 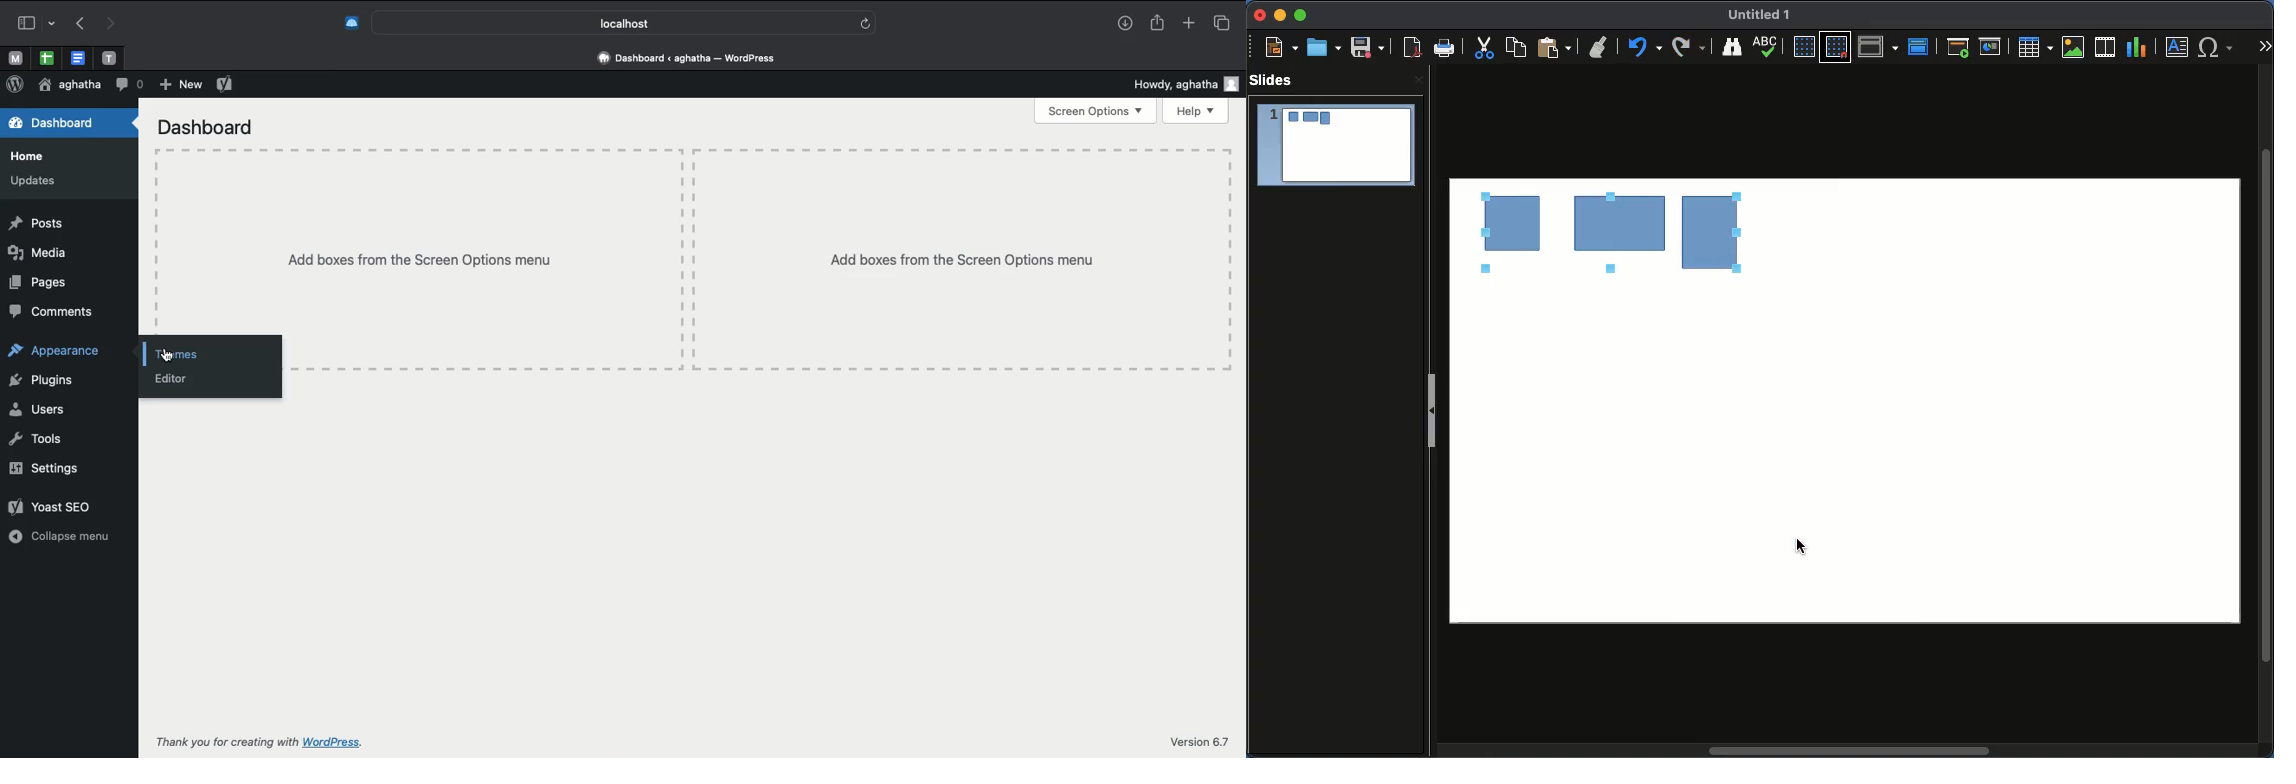 What do you see at coordinates (2105, 46) in the screenshot?
I see `Insert audio or video` at bounding box center [2105, 46].